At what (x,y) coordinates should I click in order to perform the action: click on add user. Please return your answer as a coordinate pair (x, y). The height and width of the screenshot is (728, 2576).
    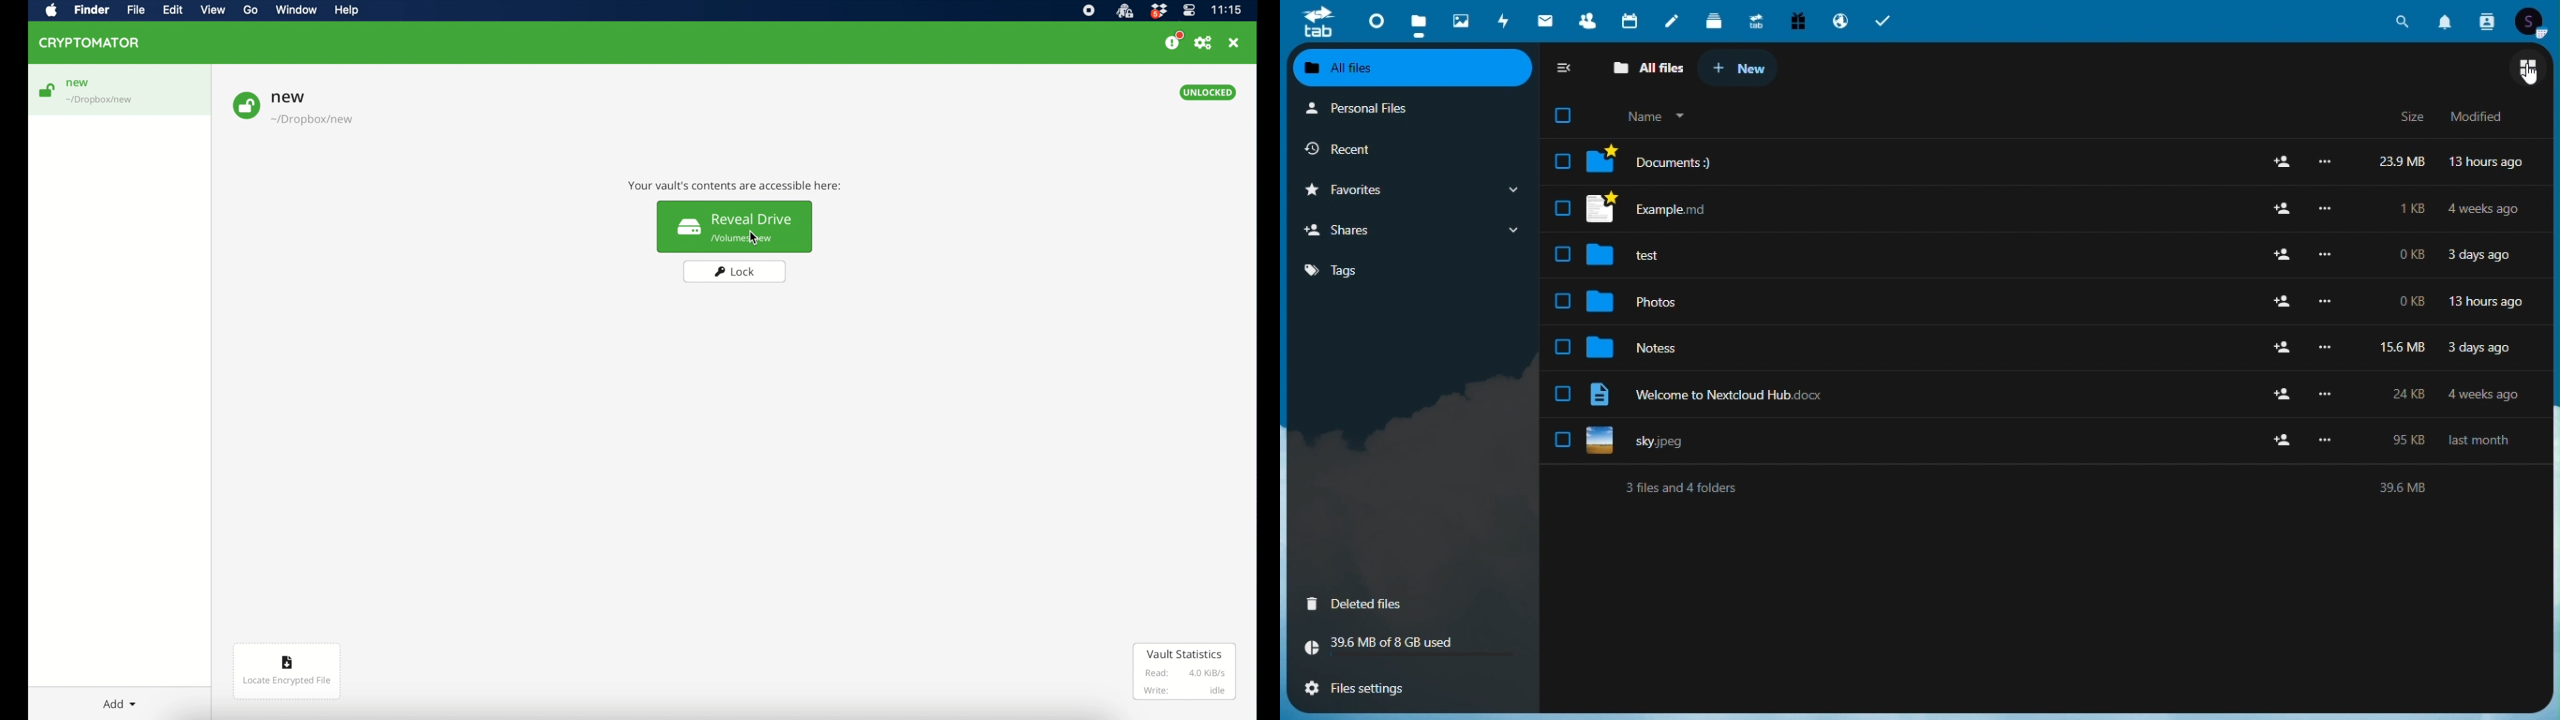
    Looking at the image, I should click on (2284, 254).